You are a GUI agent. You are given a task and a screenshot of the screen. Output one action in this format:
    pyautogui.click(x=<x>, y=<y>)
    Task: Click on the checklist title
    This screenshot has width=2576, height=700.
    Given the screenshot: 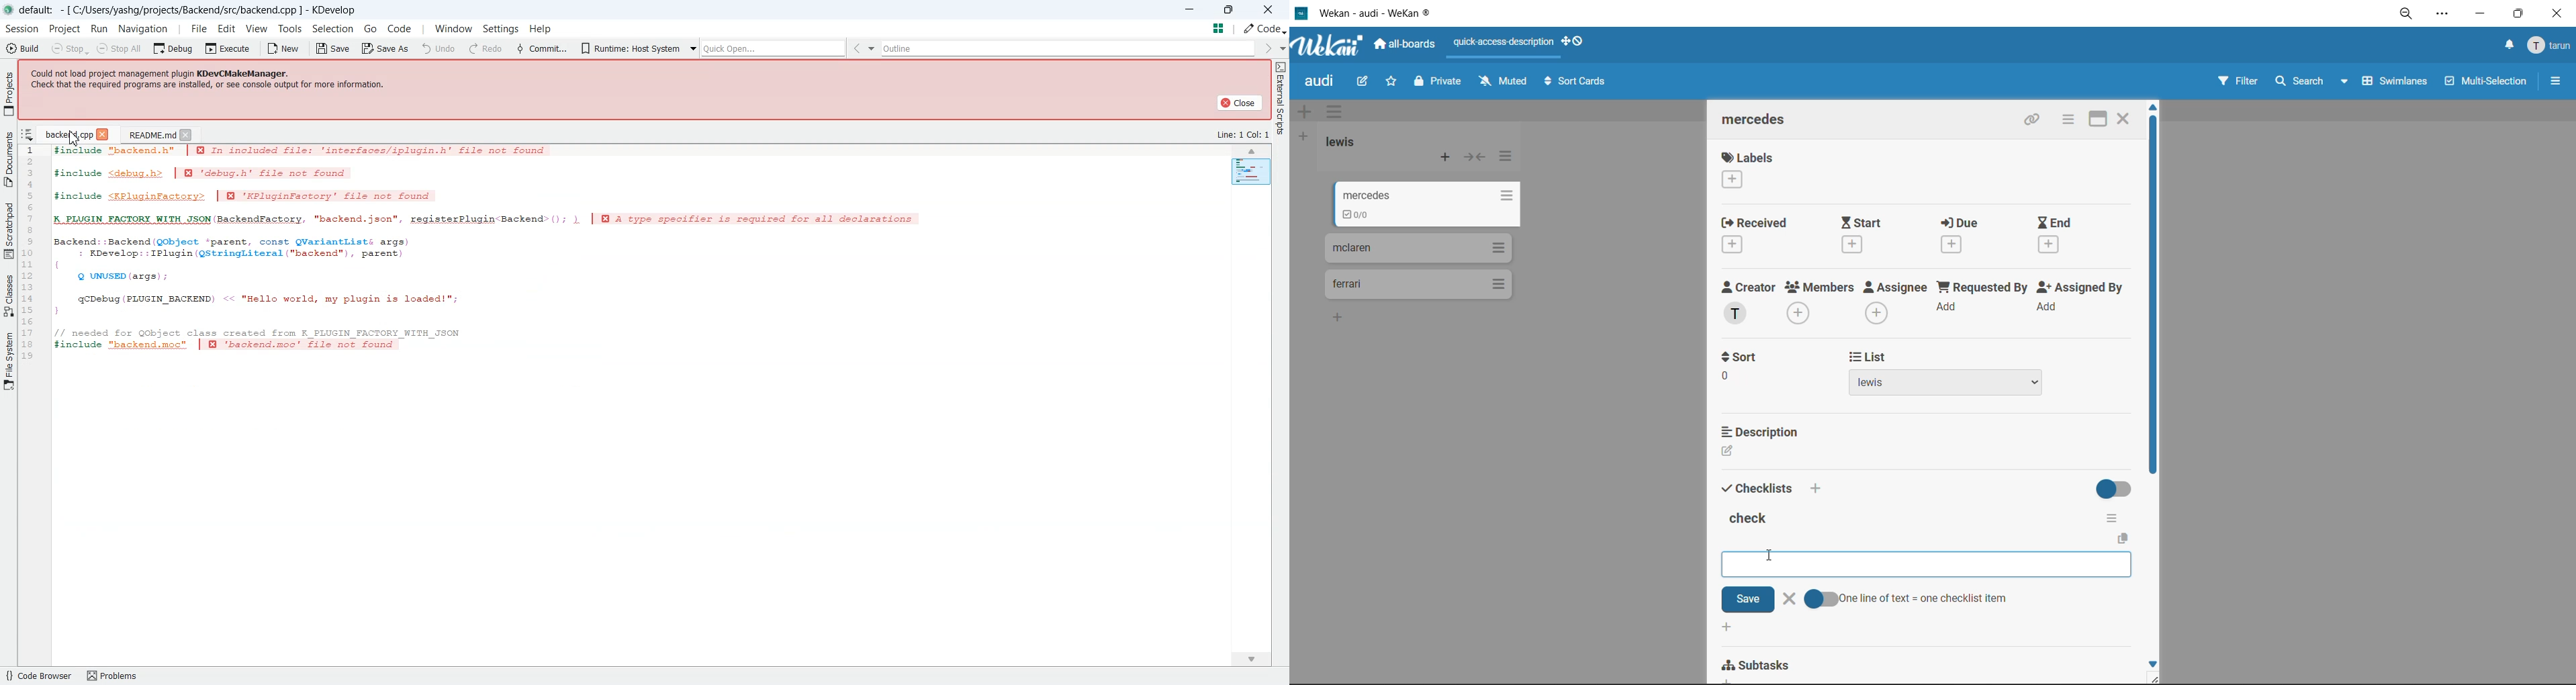 What is the action you would take?
    pyautogui.click(x=1751, y=520)
    